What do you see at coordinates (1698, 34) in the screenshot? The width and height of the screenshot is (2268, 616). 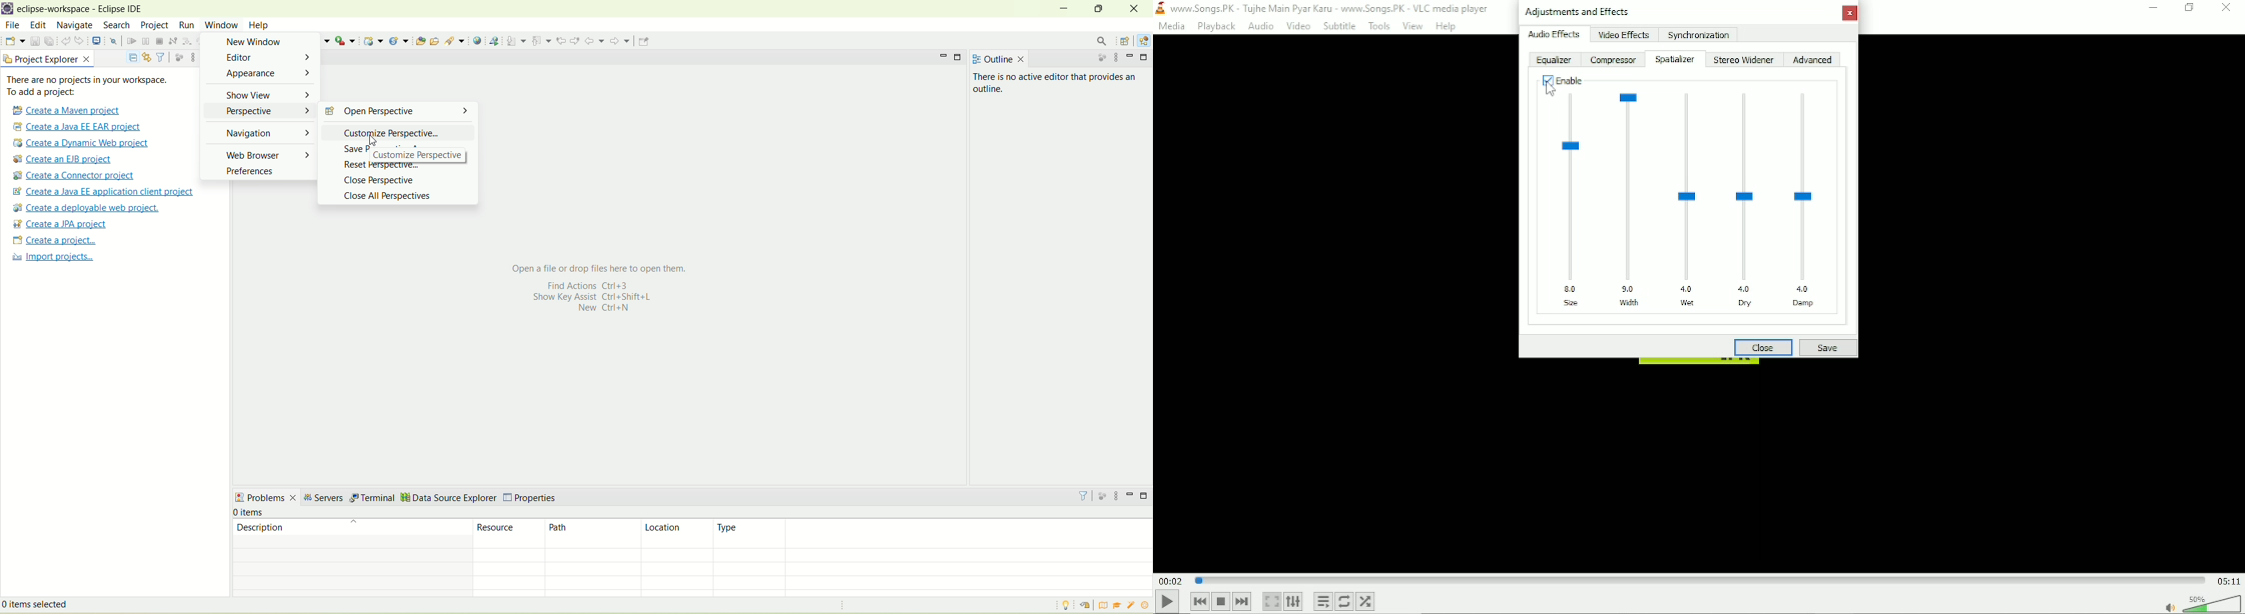 I see `Synchronization` at bounding box center [1698, 34].